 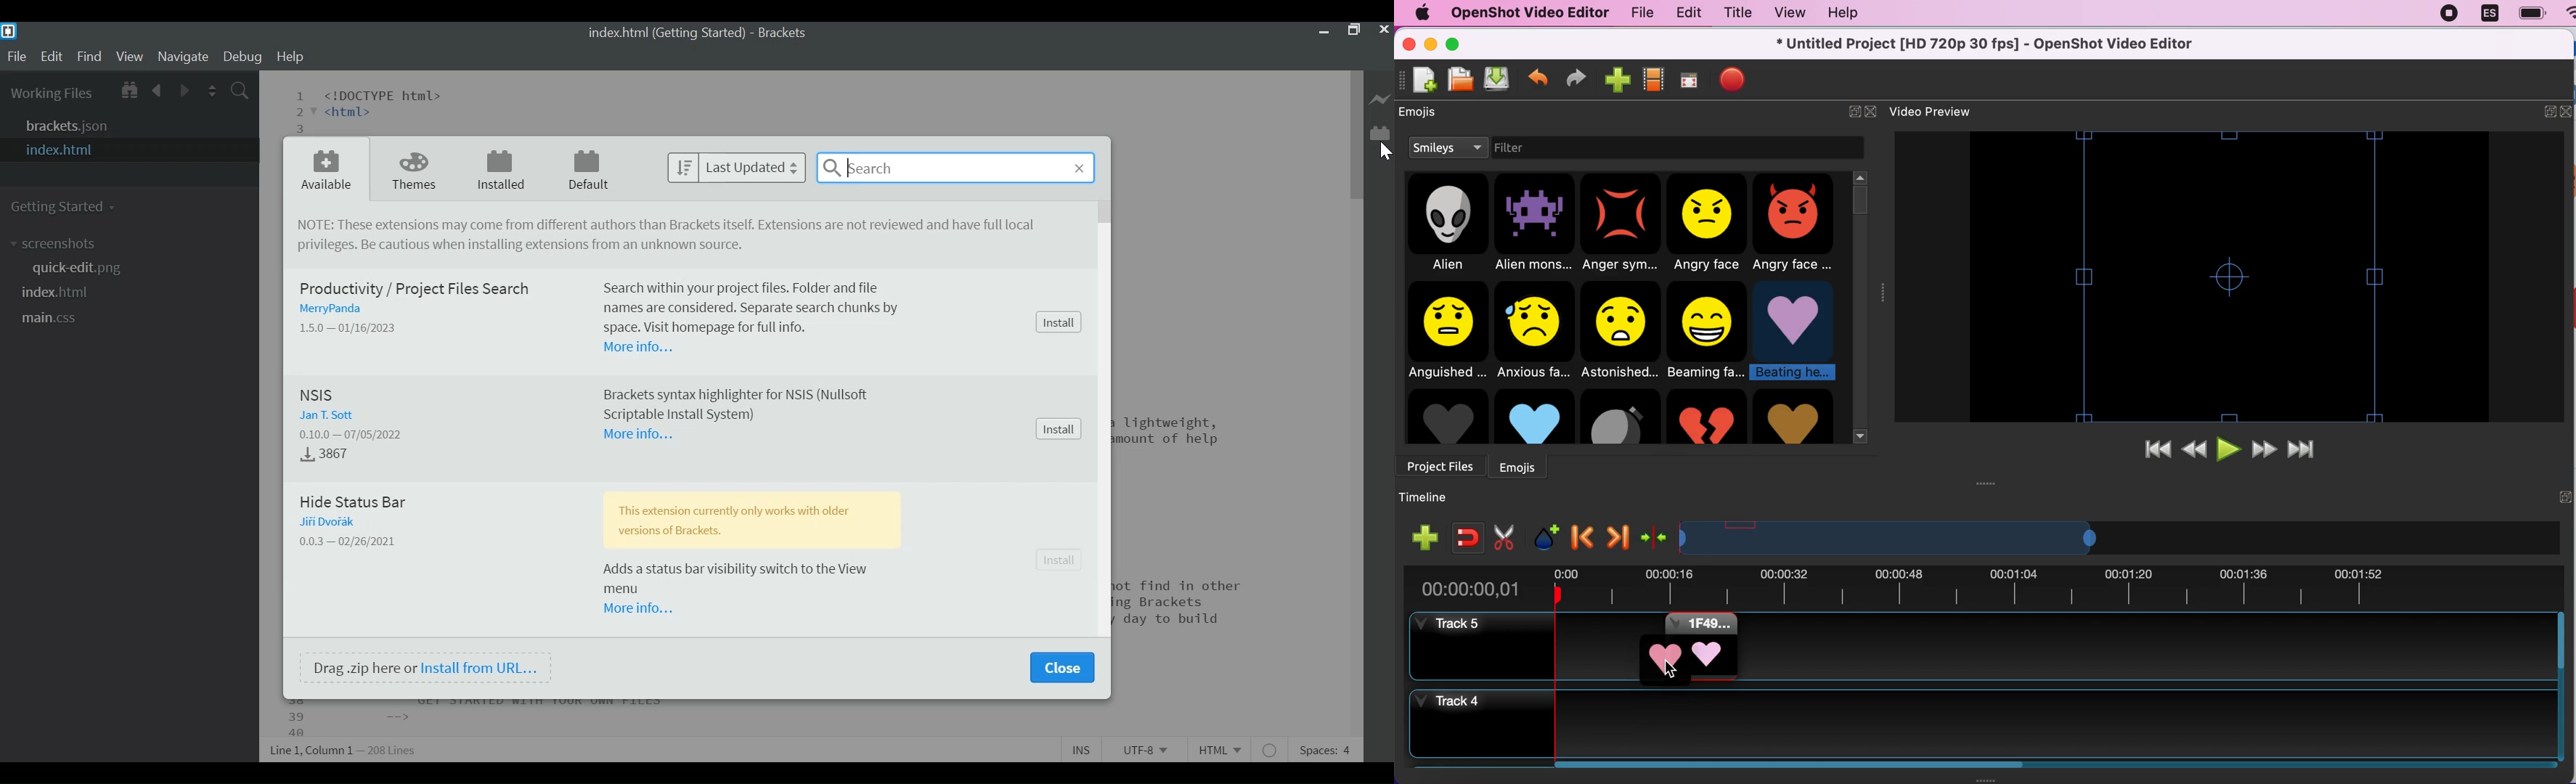 I want to click on Available, so click(x=325, y=171).